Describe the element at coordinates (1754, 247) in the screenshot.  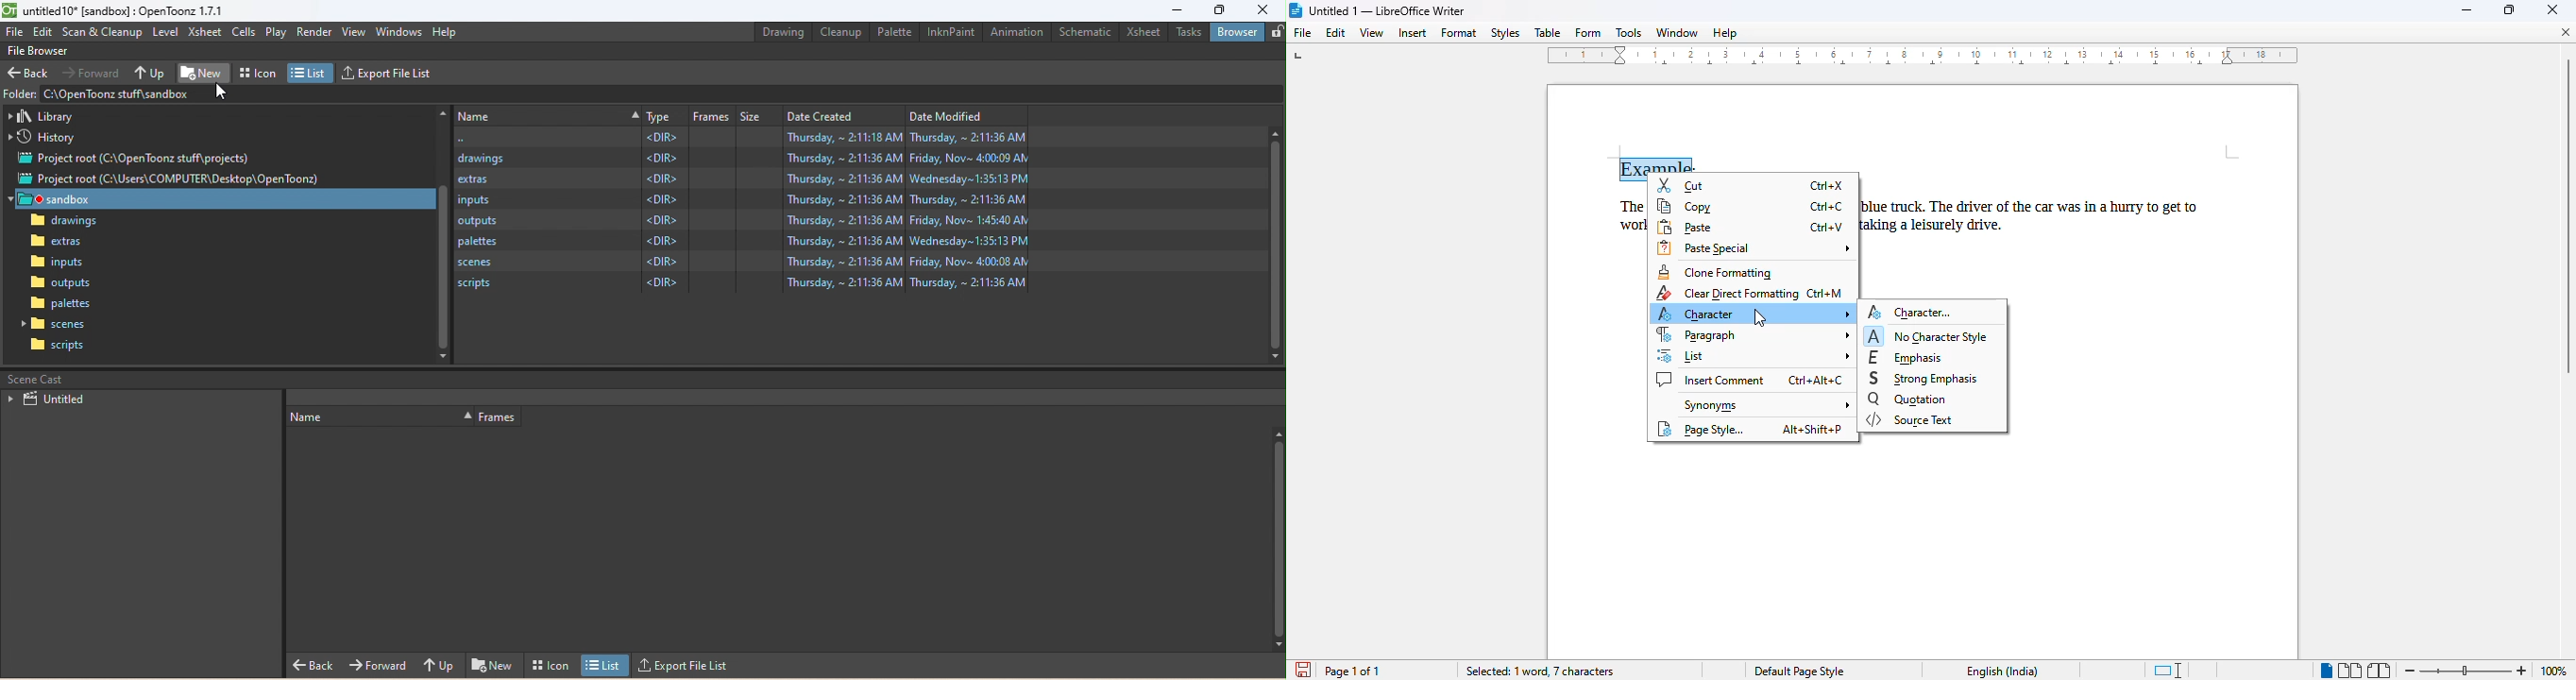
I see `paste special` at that location.